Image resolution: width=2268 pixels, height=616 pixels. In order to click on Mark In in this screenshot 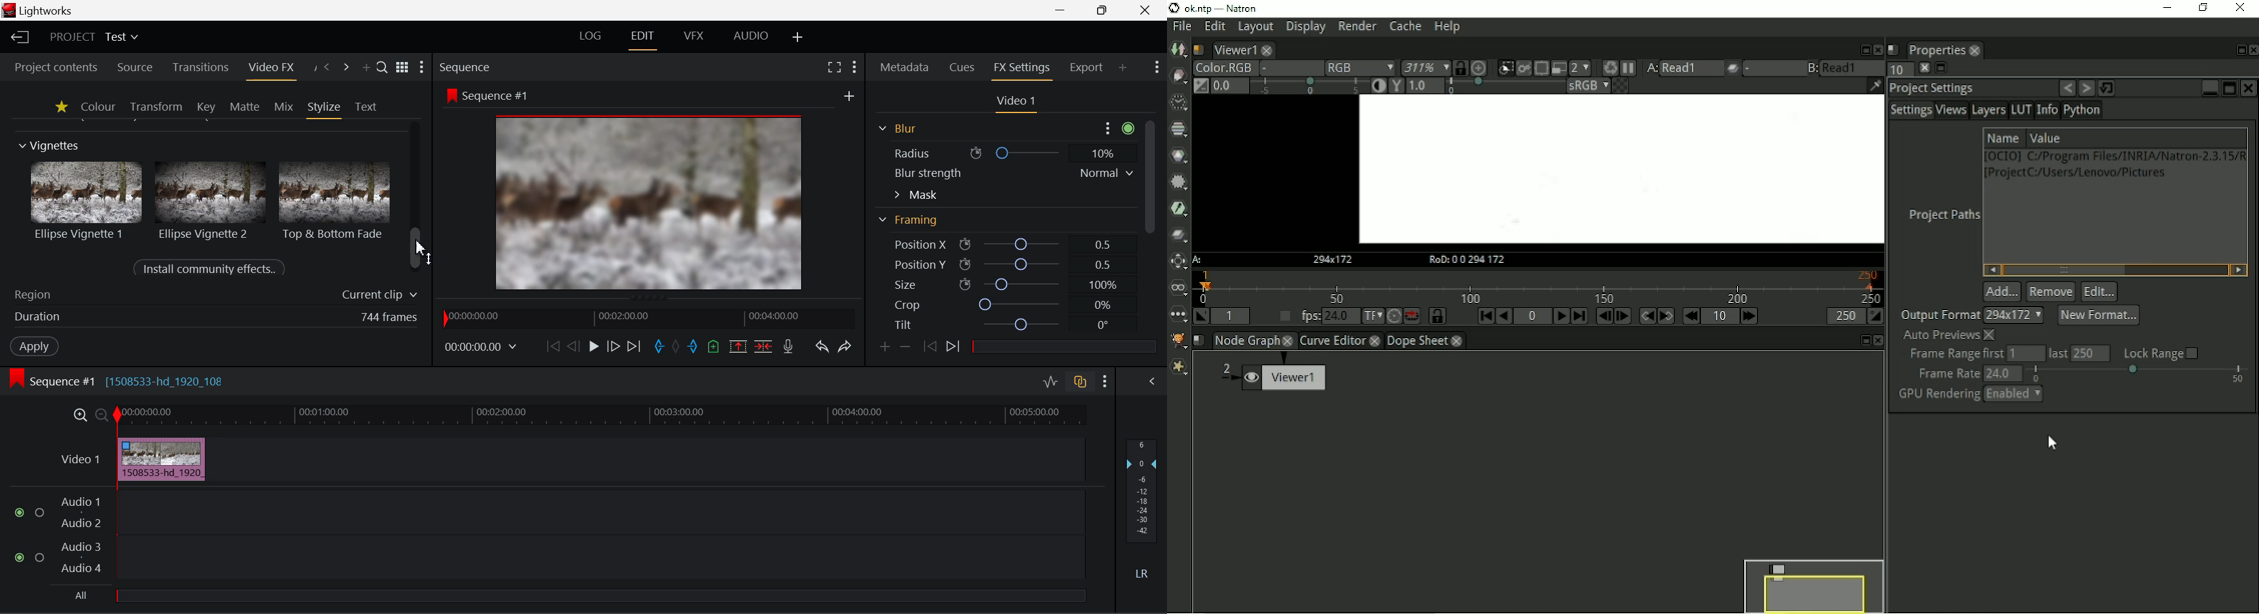, I will do `click(658, 345)`.